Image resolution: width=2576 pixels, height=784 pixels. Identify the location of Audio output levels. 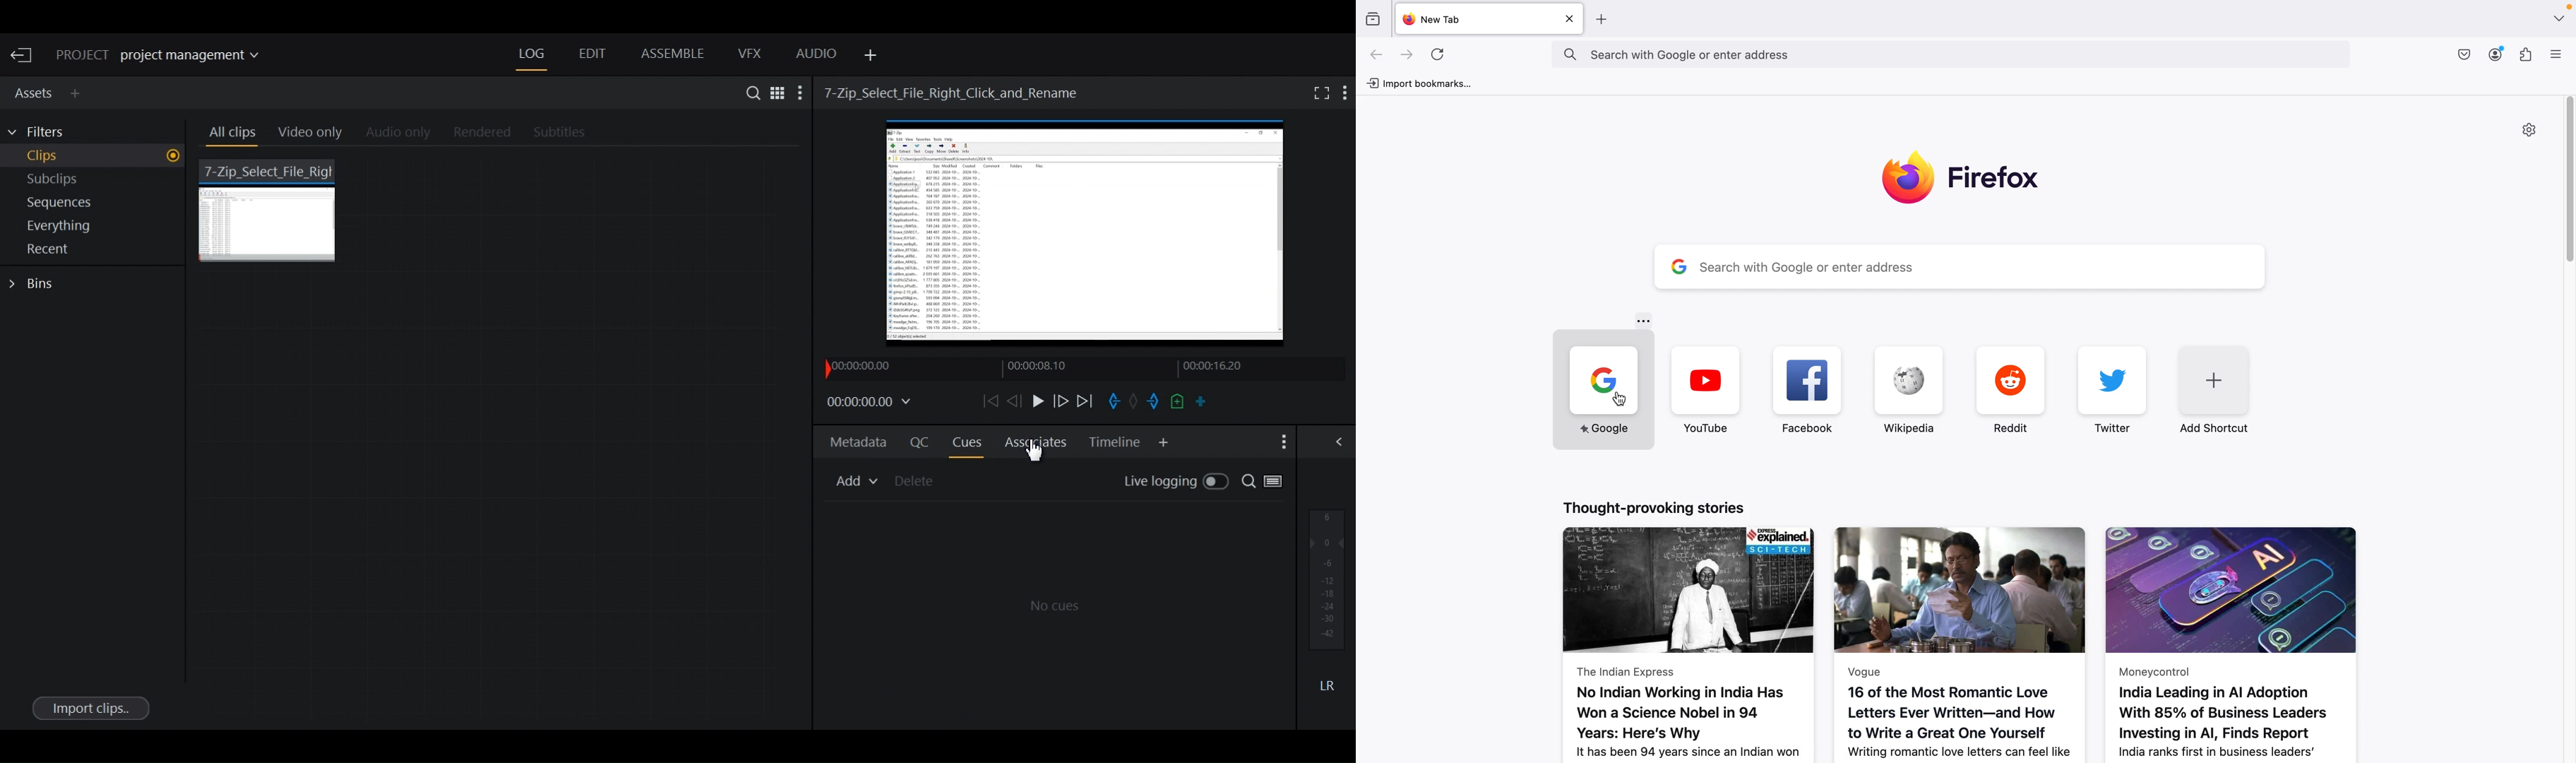
(1327, 579).